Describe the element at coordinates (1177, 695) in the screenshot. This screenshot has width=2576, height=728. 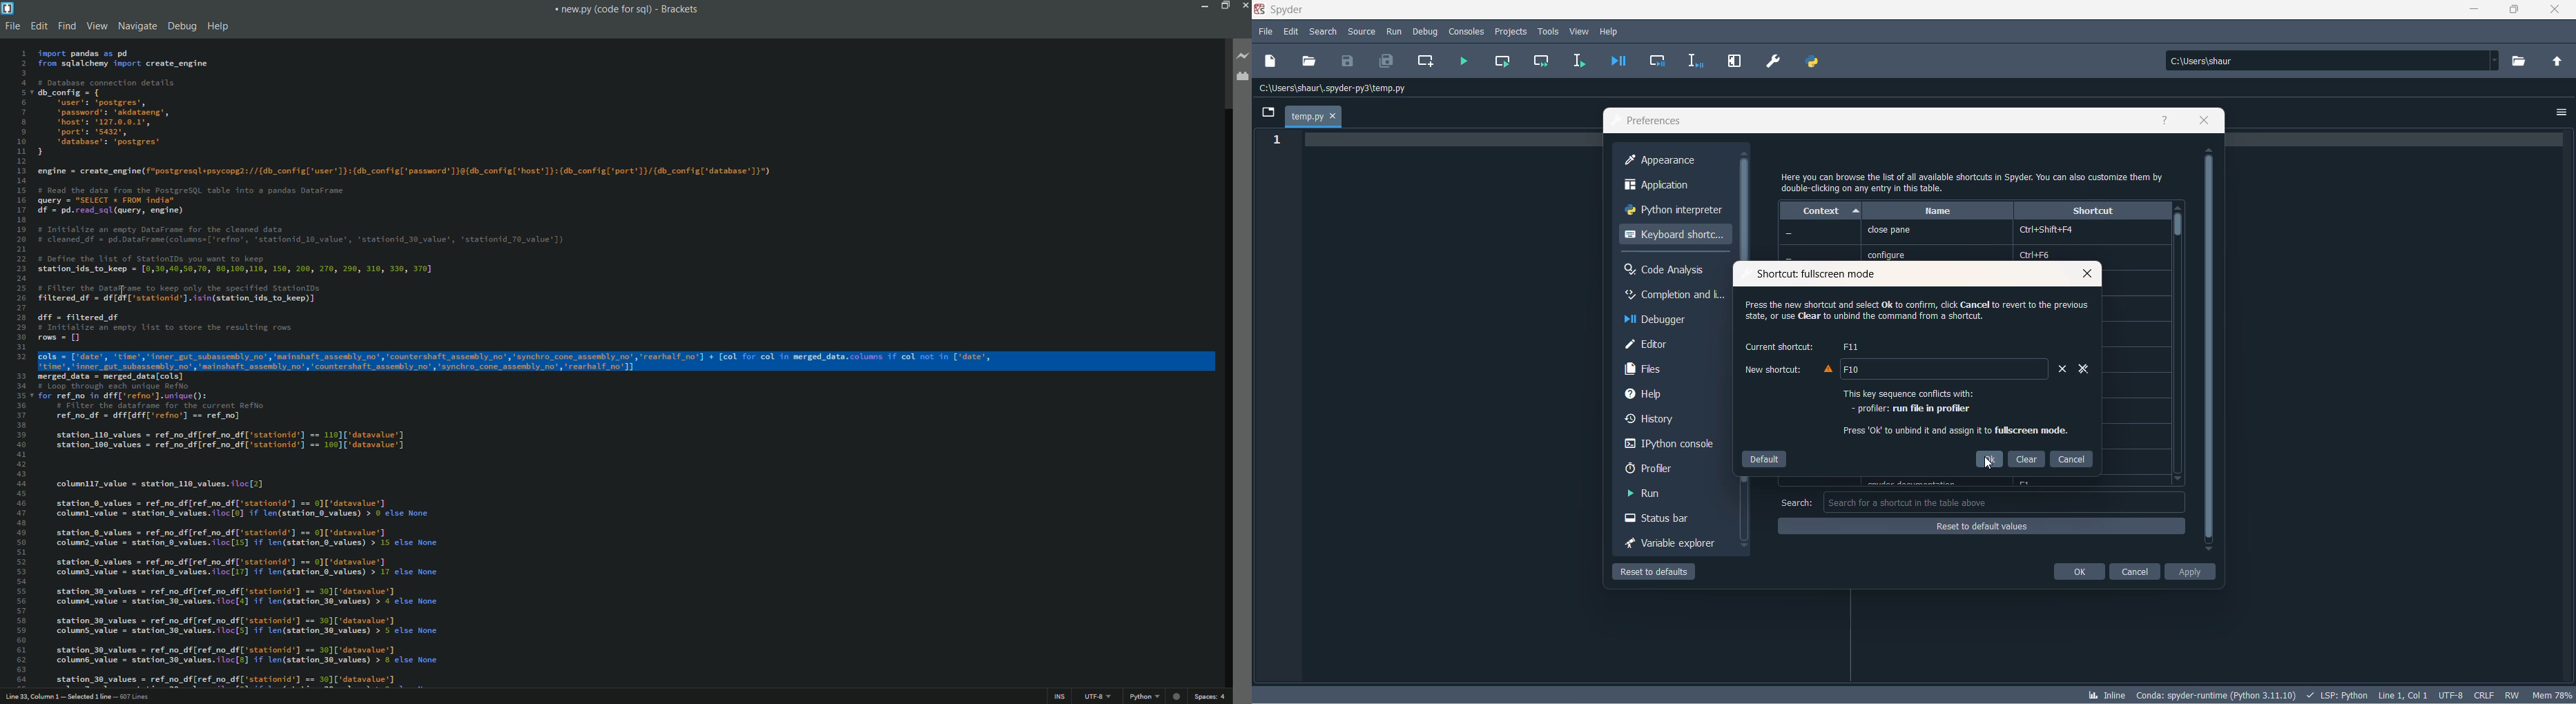
I see `web` at that location.